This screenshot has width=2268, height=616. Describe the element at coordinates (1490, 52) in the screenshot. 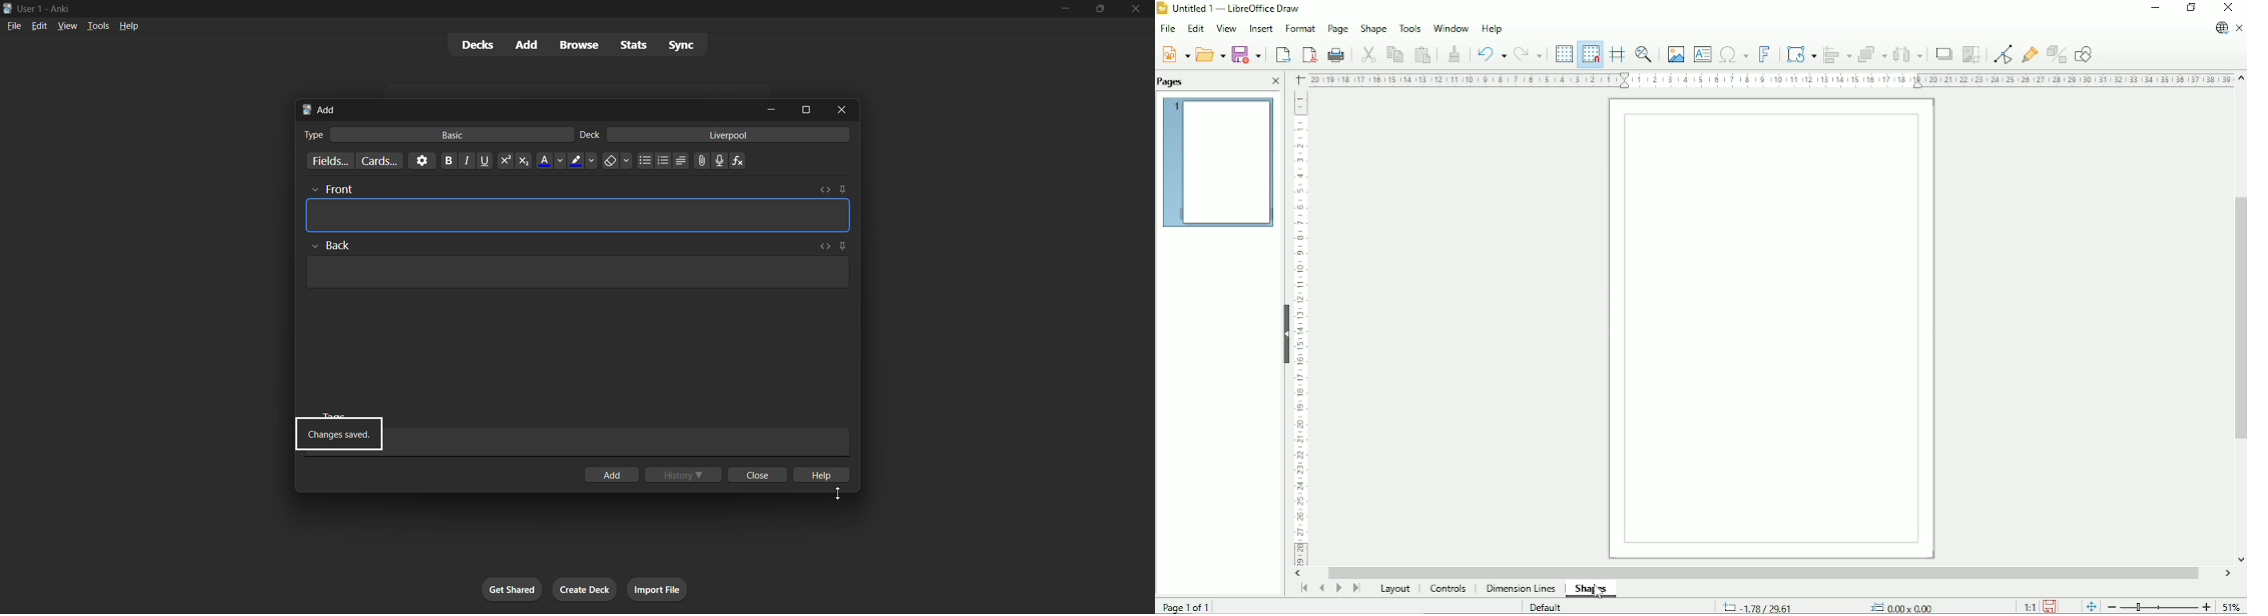

I see `Undo` at that location.